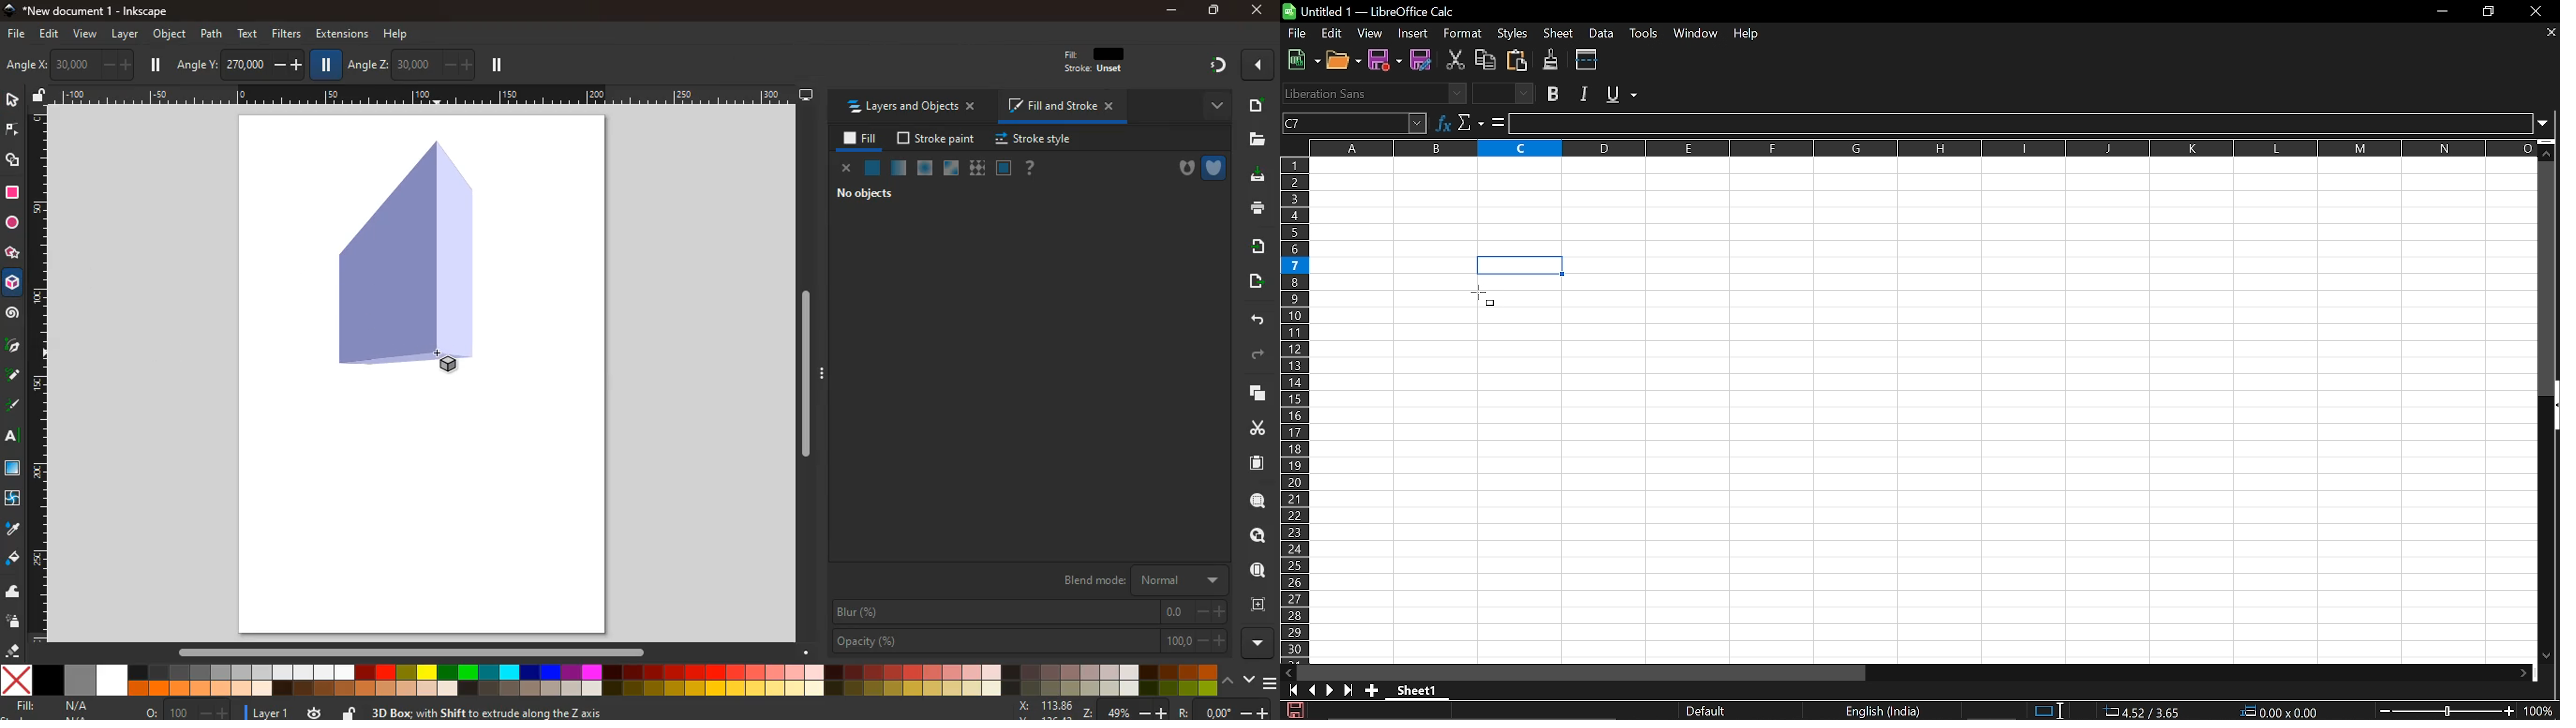 This screenshot has width=2576, height=728. What do you see at coordinates (1064, 108) in the screenshot?
I see `fill and stroke` at bounding box center [1064, 108].